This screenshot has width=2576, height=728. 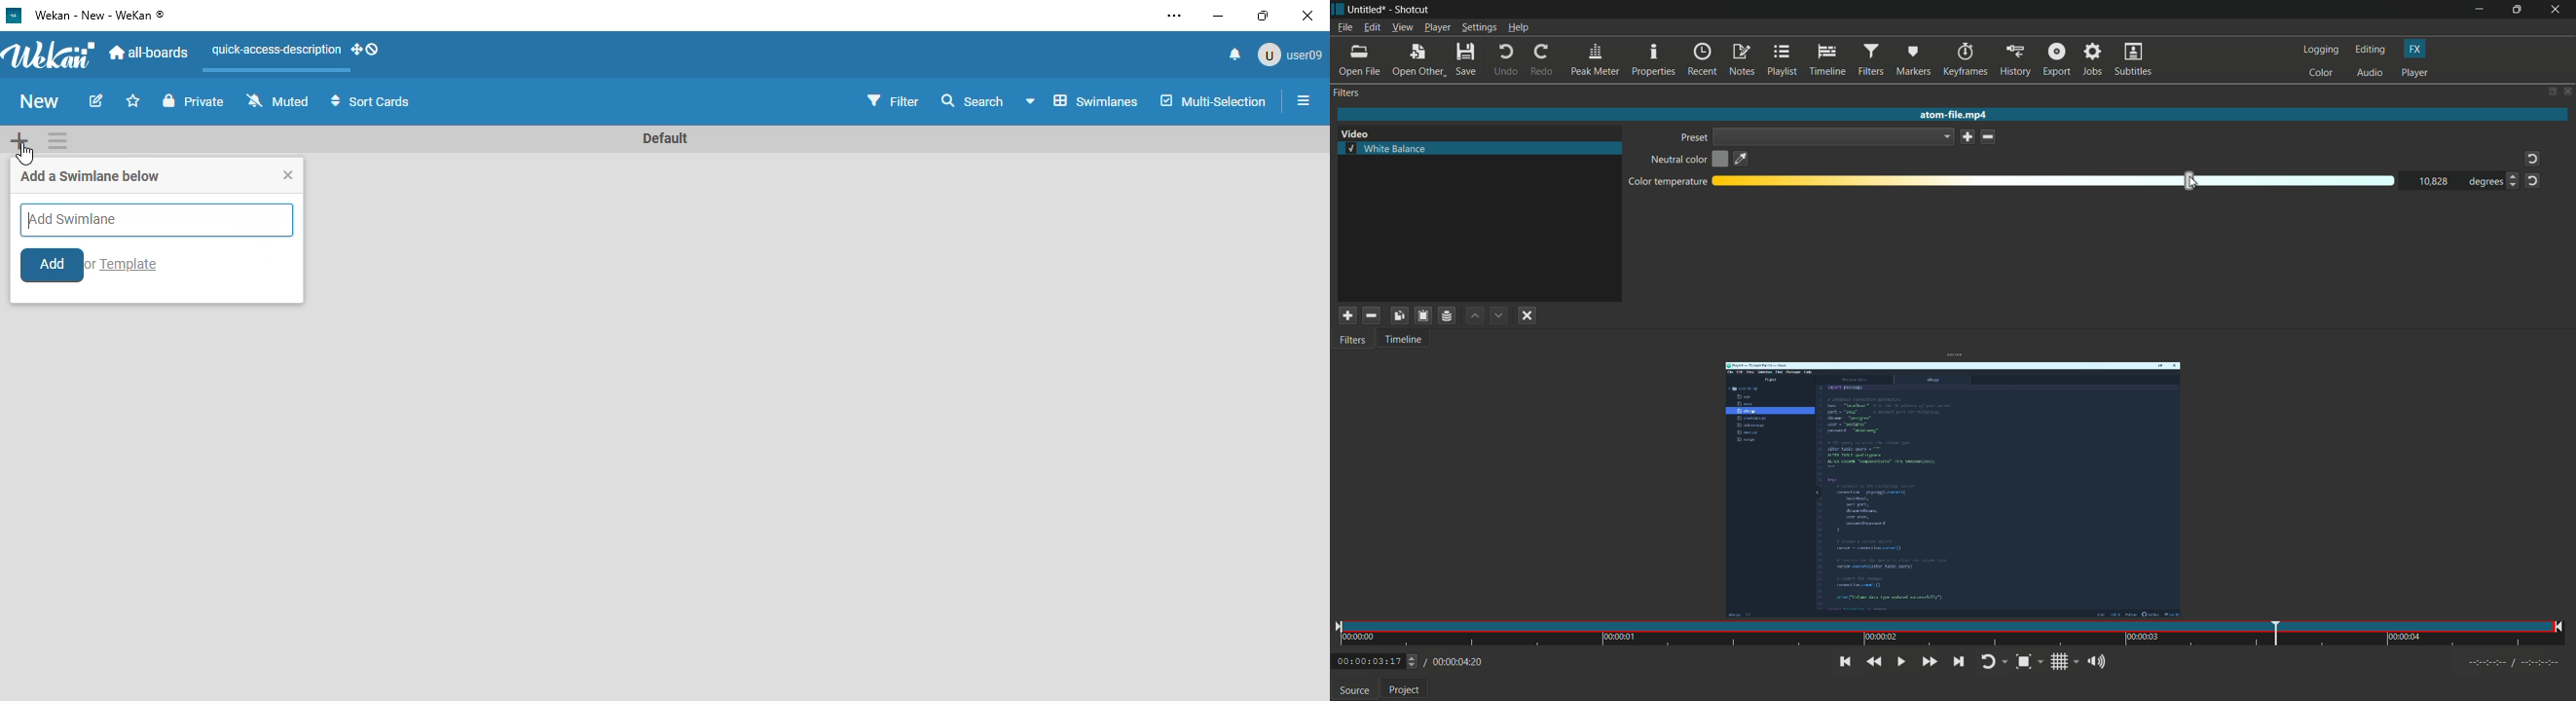 I want to click on close, so click(x=1307, y=16).